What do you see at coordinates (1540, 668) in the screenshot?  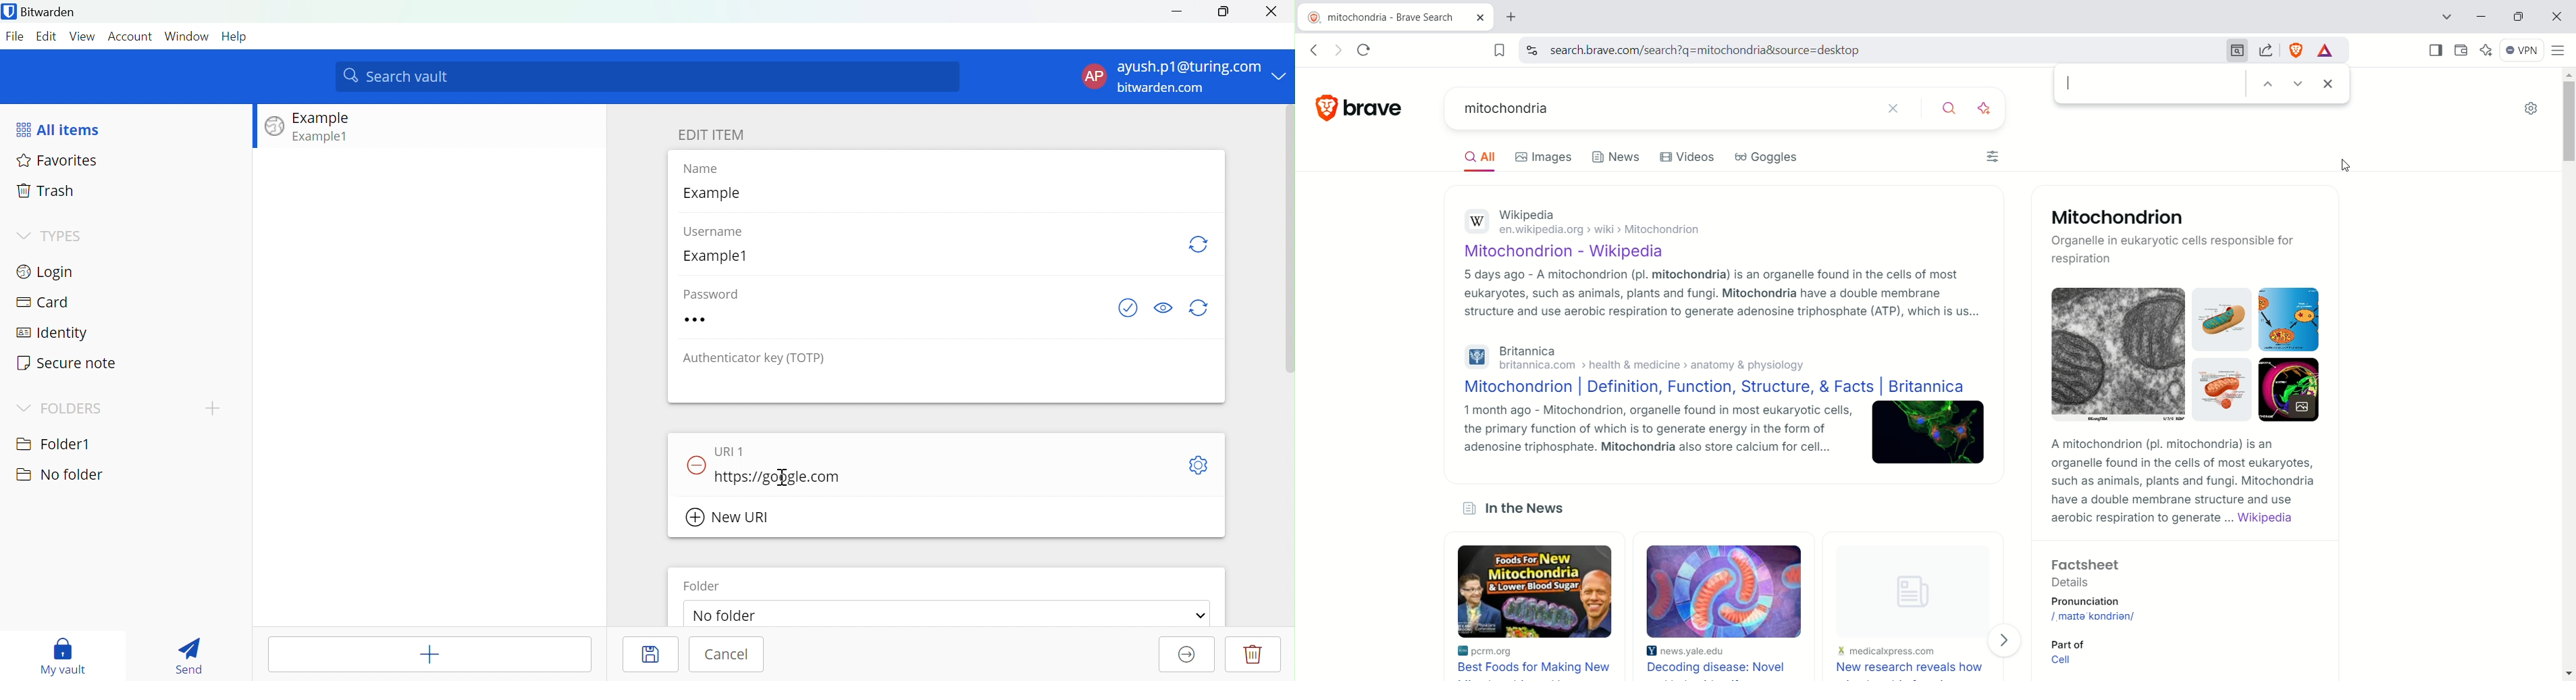 I see `Best food for making new` at bounding box center [1540, 668].